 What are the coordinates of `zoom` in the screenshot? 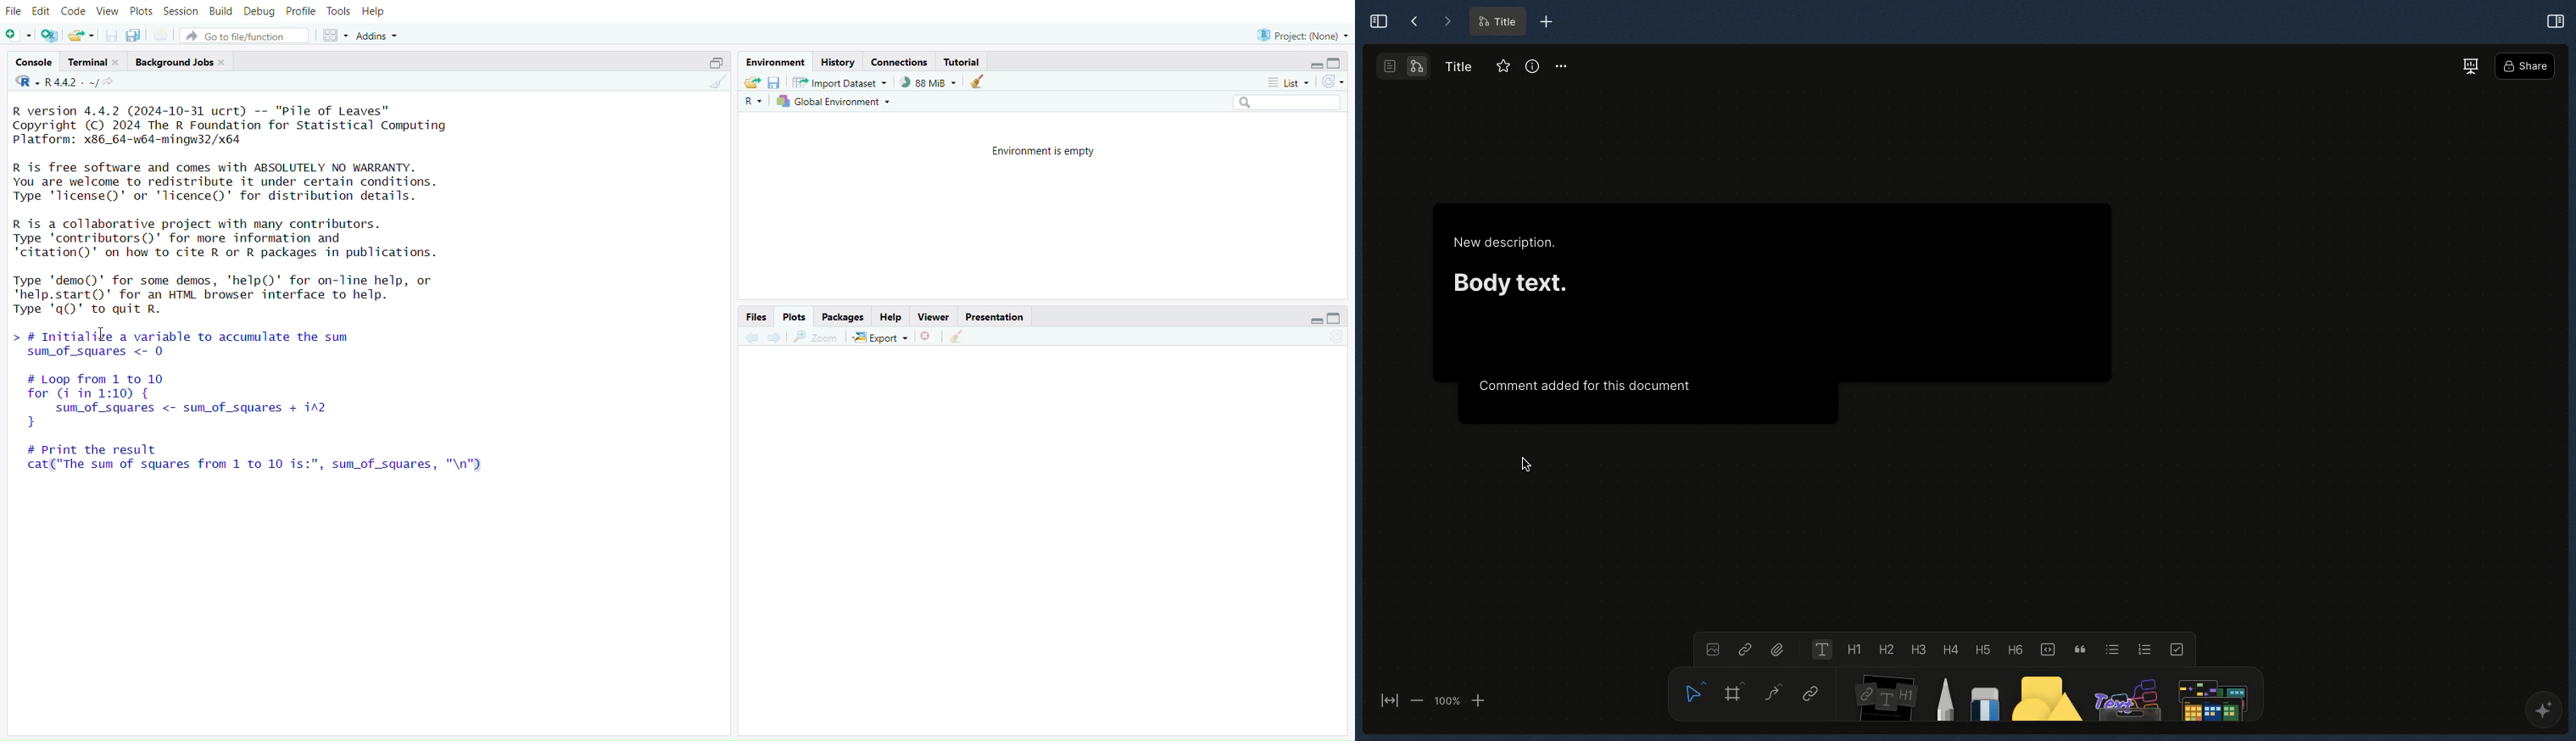 It's located at (816, 339).